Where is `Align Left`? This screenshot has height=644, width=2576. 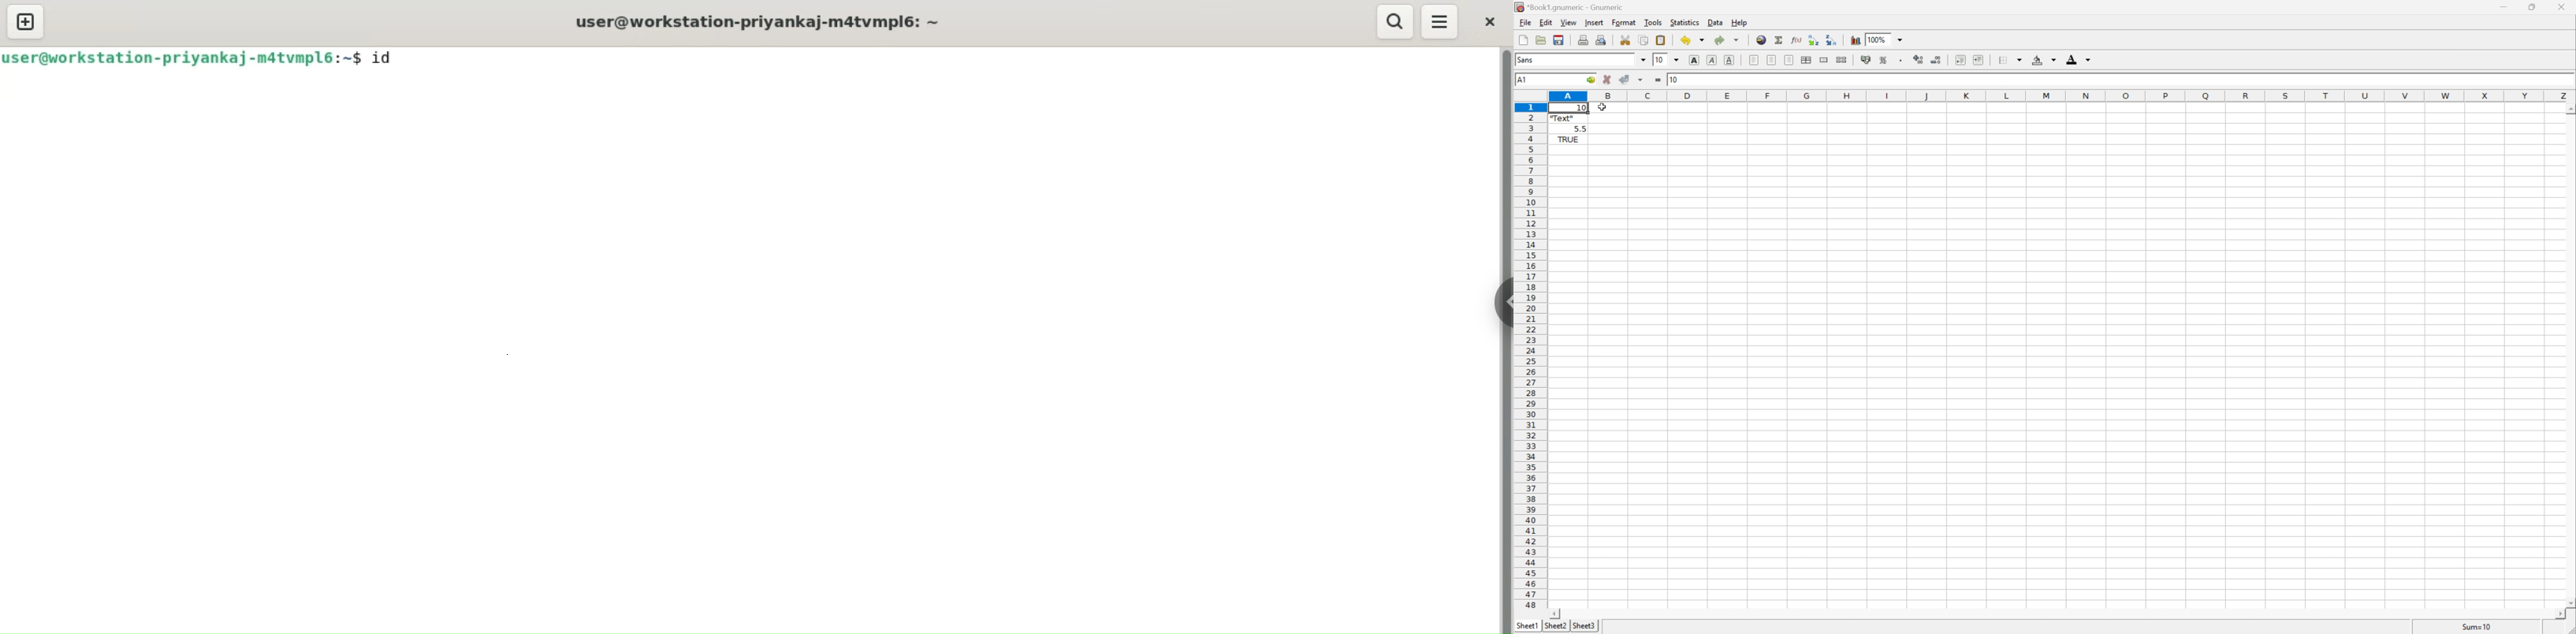
Align Left is located at coordinates (1754, 59).